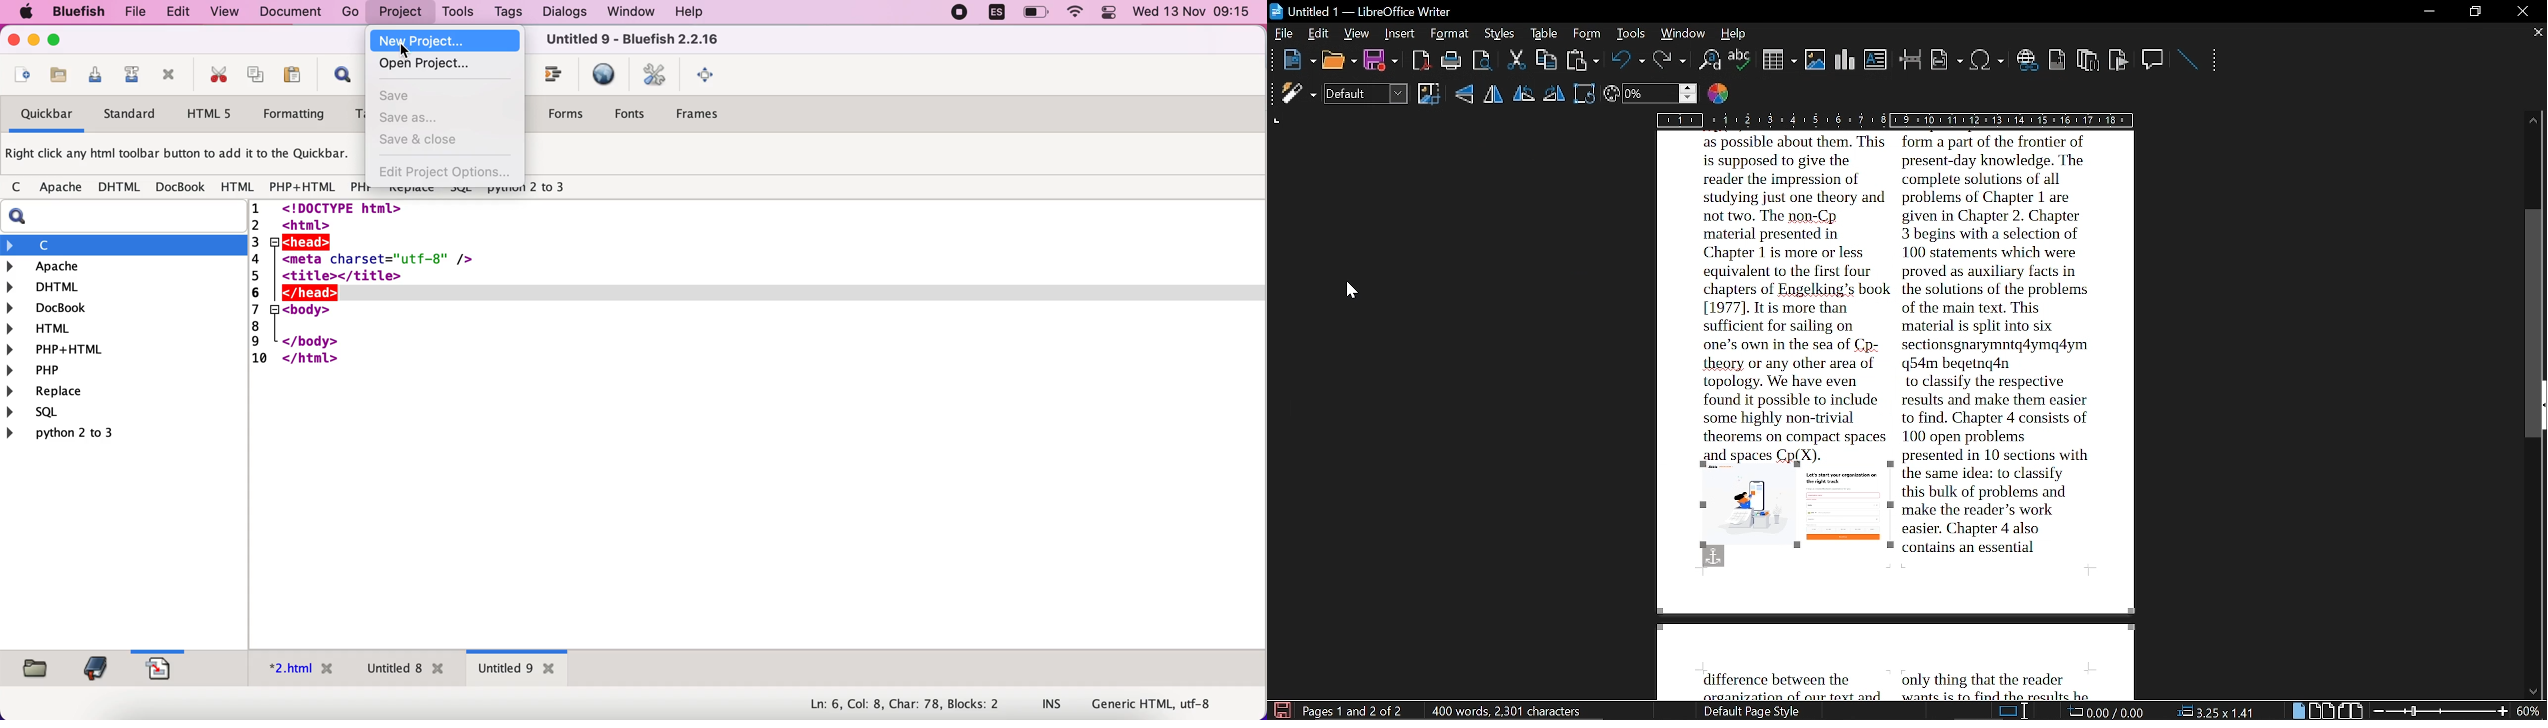  I want to click on scale, so click(1897, 120).